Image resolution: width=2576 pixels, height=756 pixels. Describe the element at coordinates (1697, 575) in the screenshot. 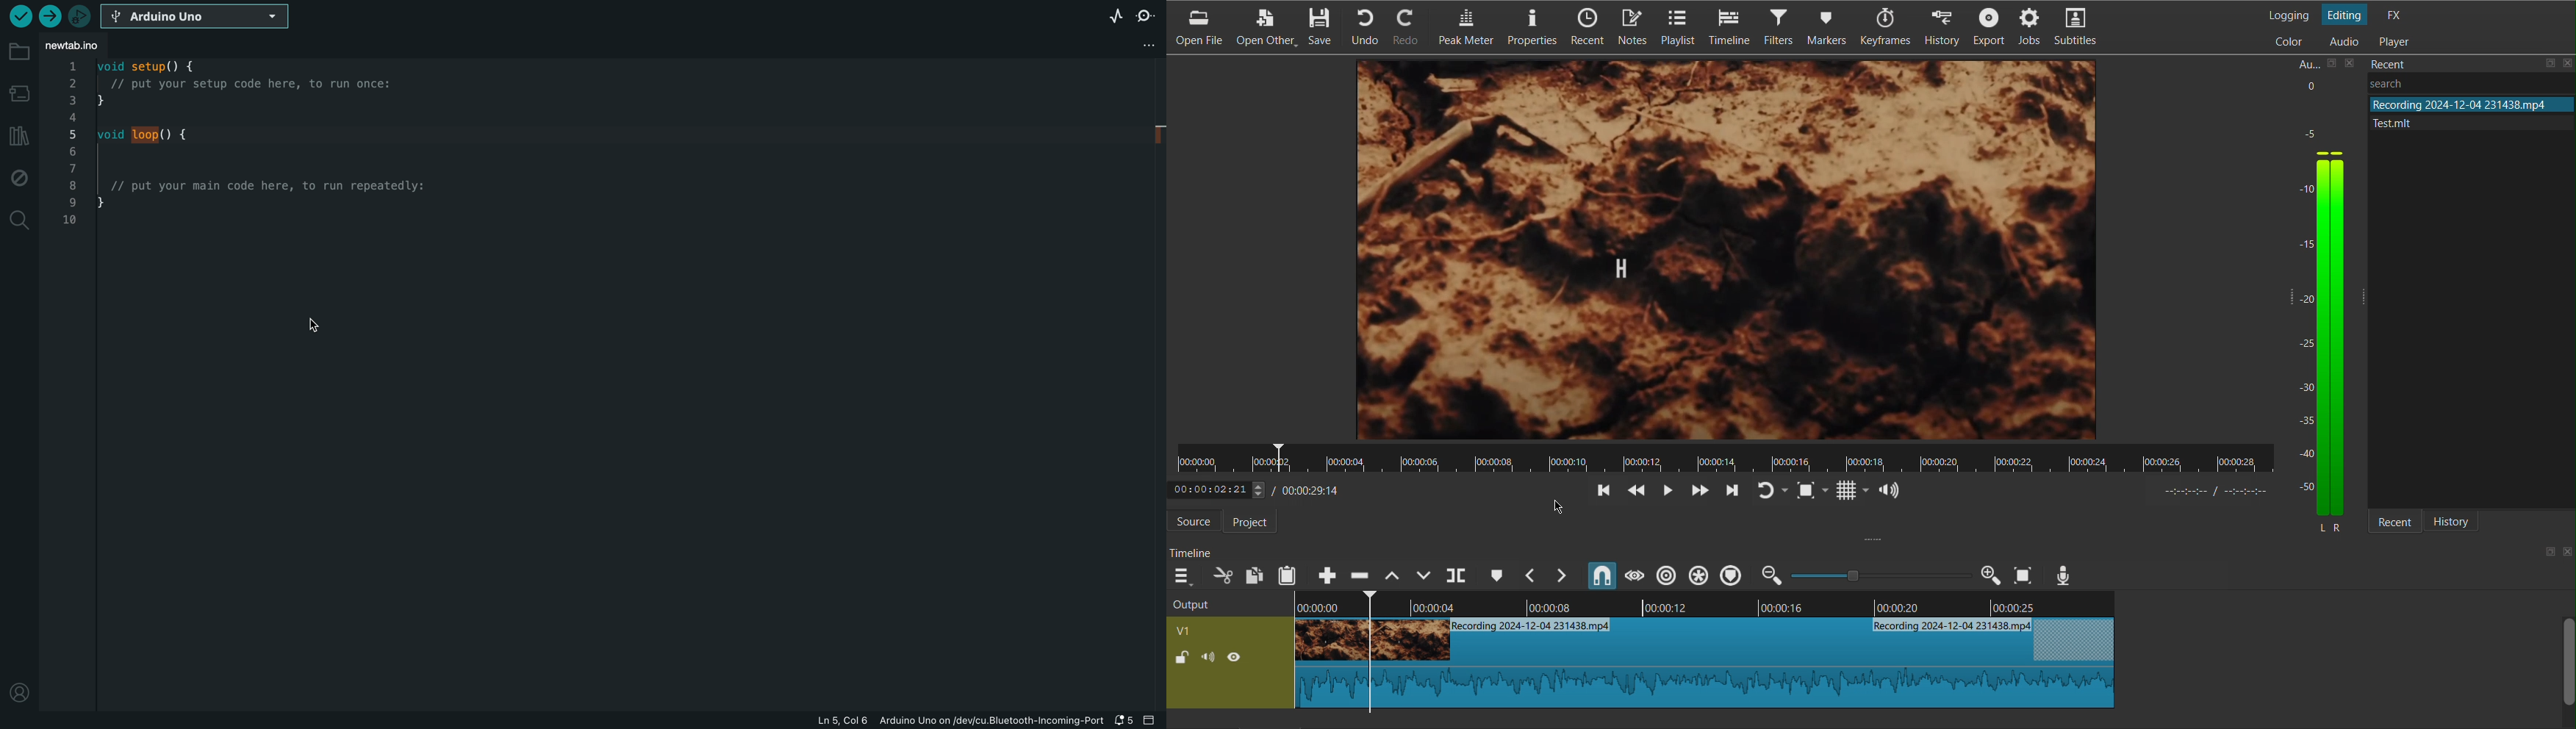

I see `Ripple all tracks` at that location.